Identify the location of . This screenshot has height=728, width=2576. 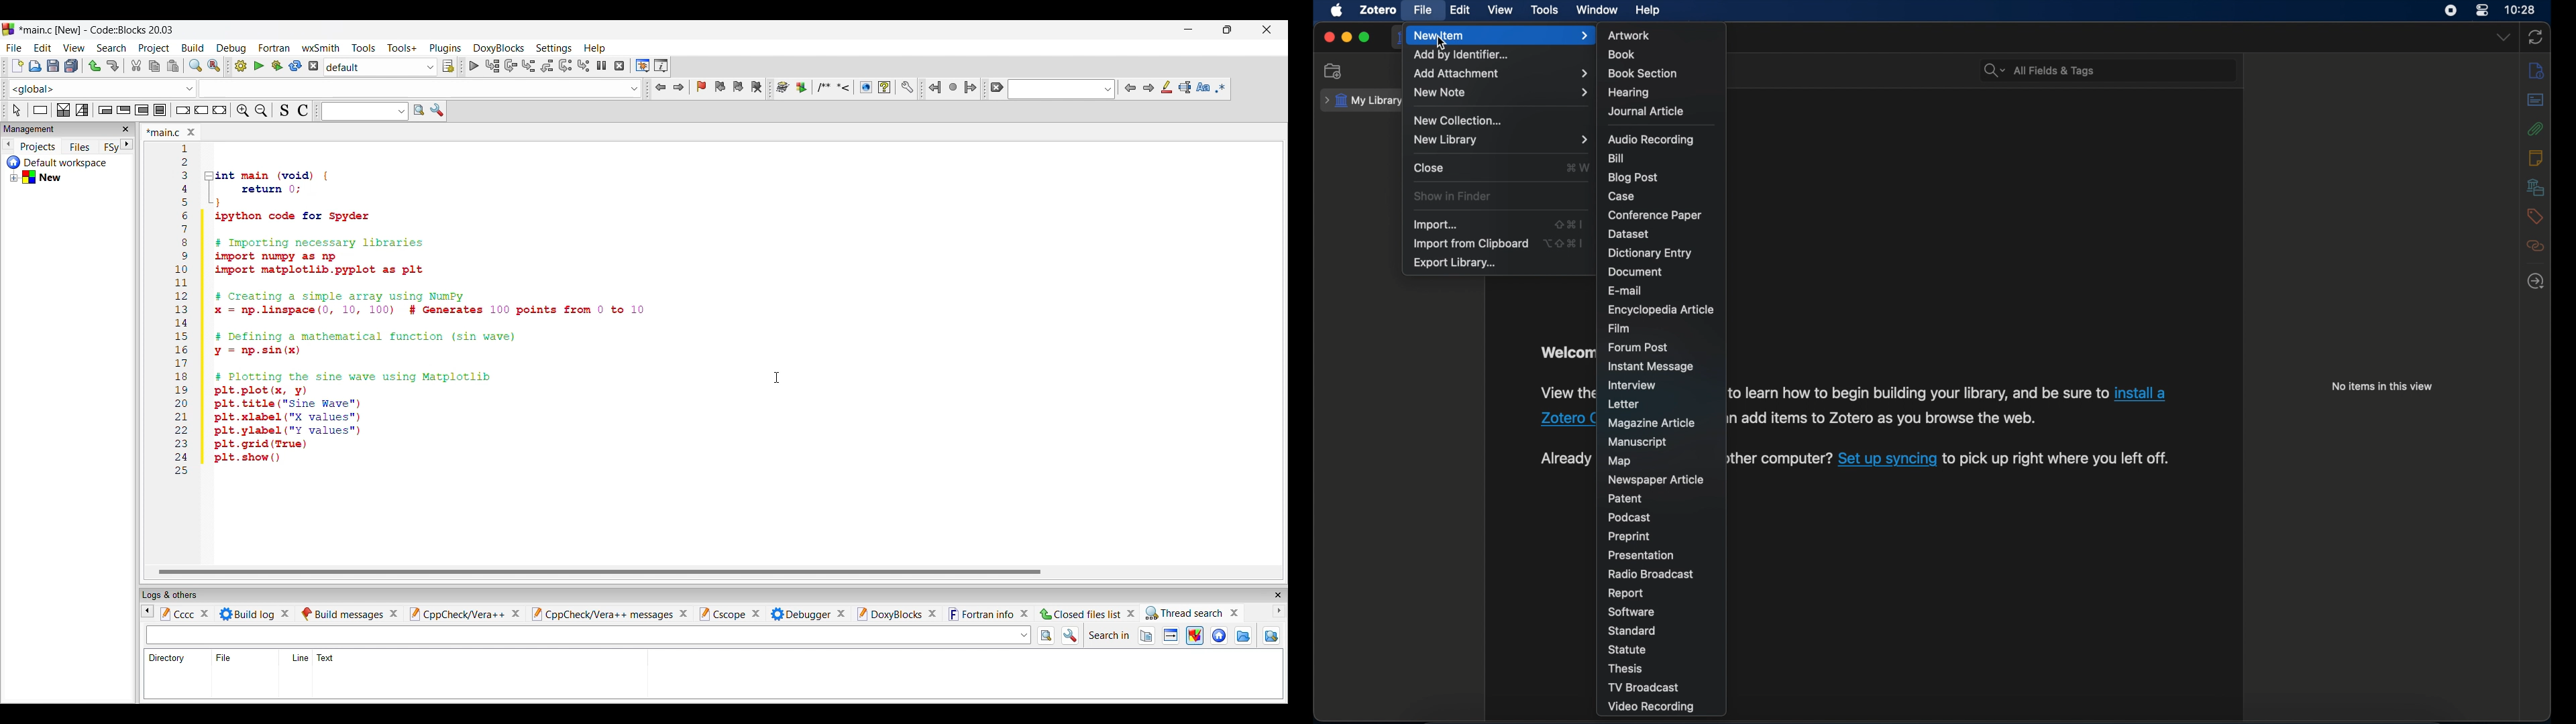
(168, 613).